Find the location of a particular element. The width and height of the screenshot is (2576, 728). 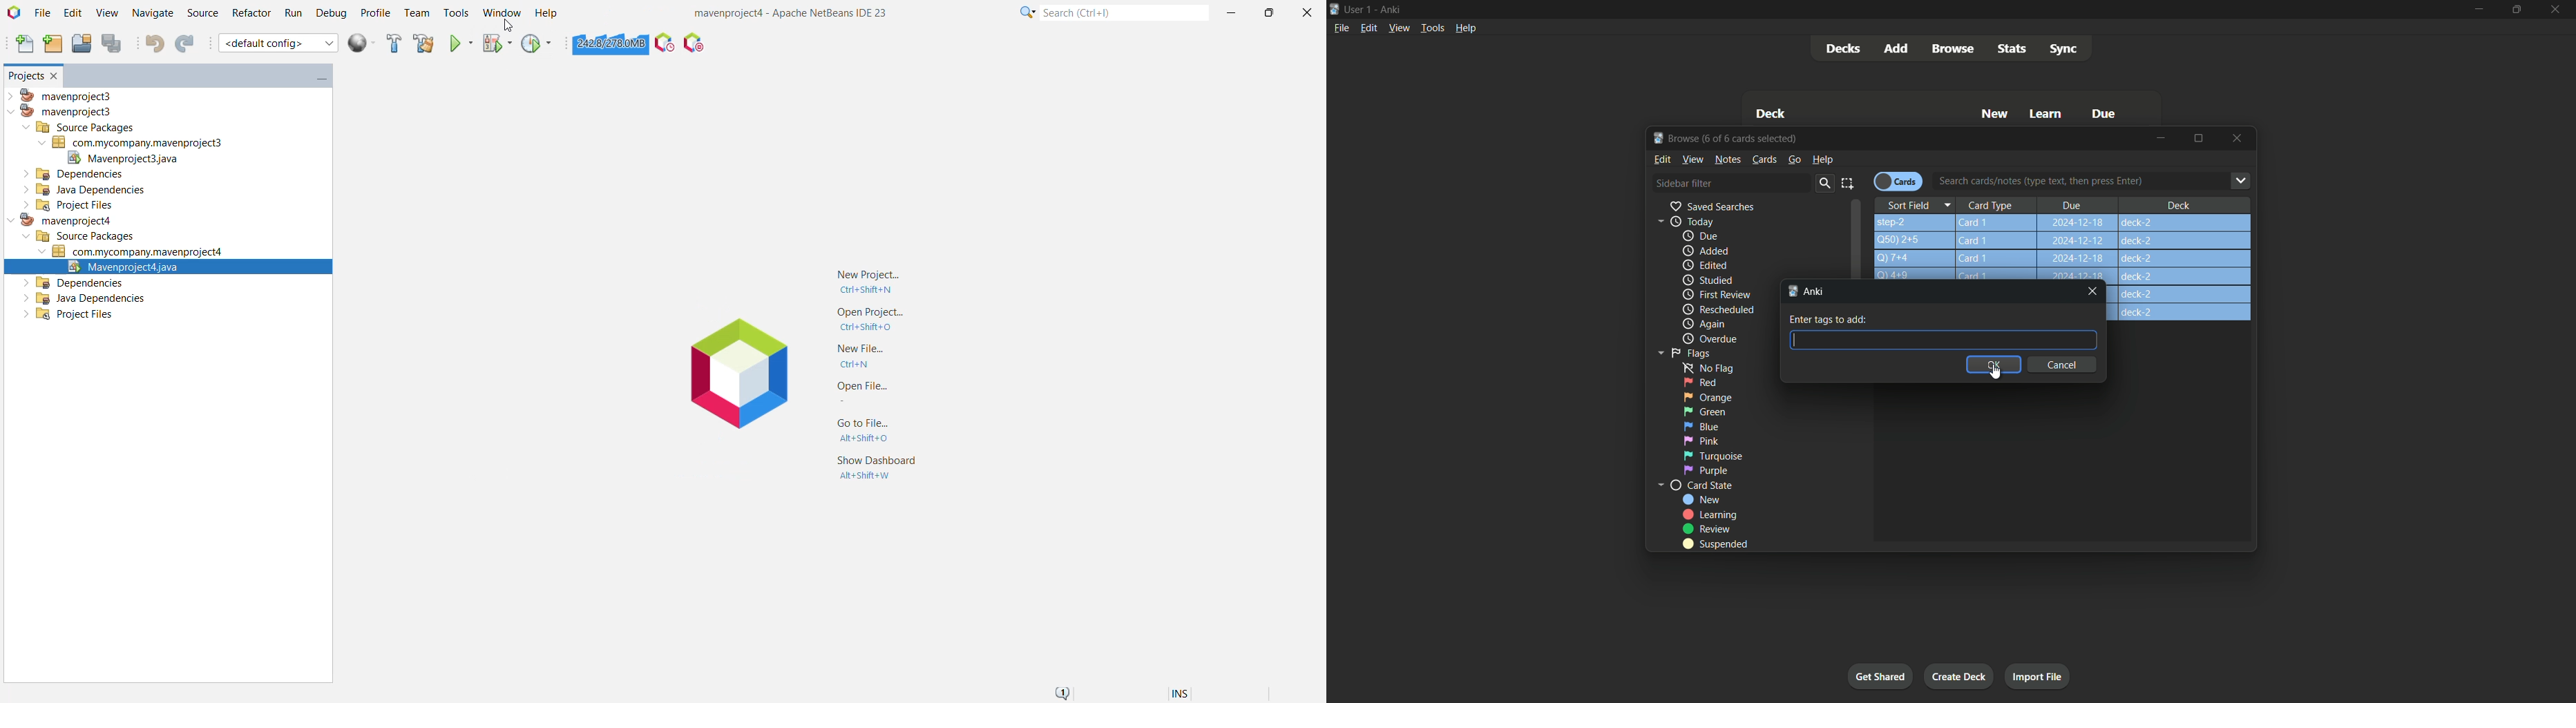

Due is located at coordinates (2072, 204).